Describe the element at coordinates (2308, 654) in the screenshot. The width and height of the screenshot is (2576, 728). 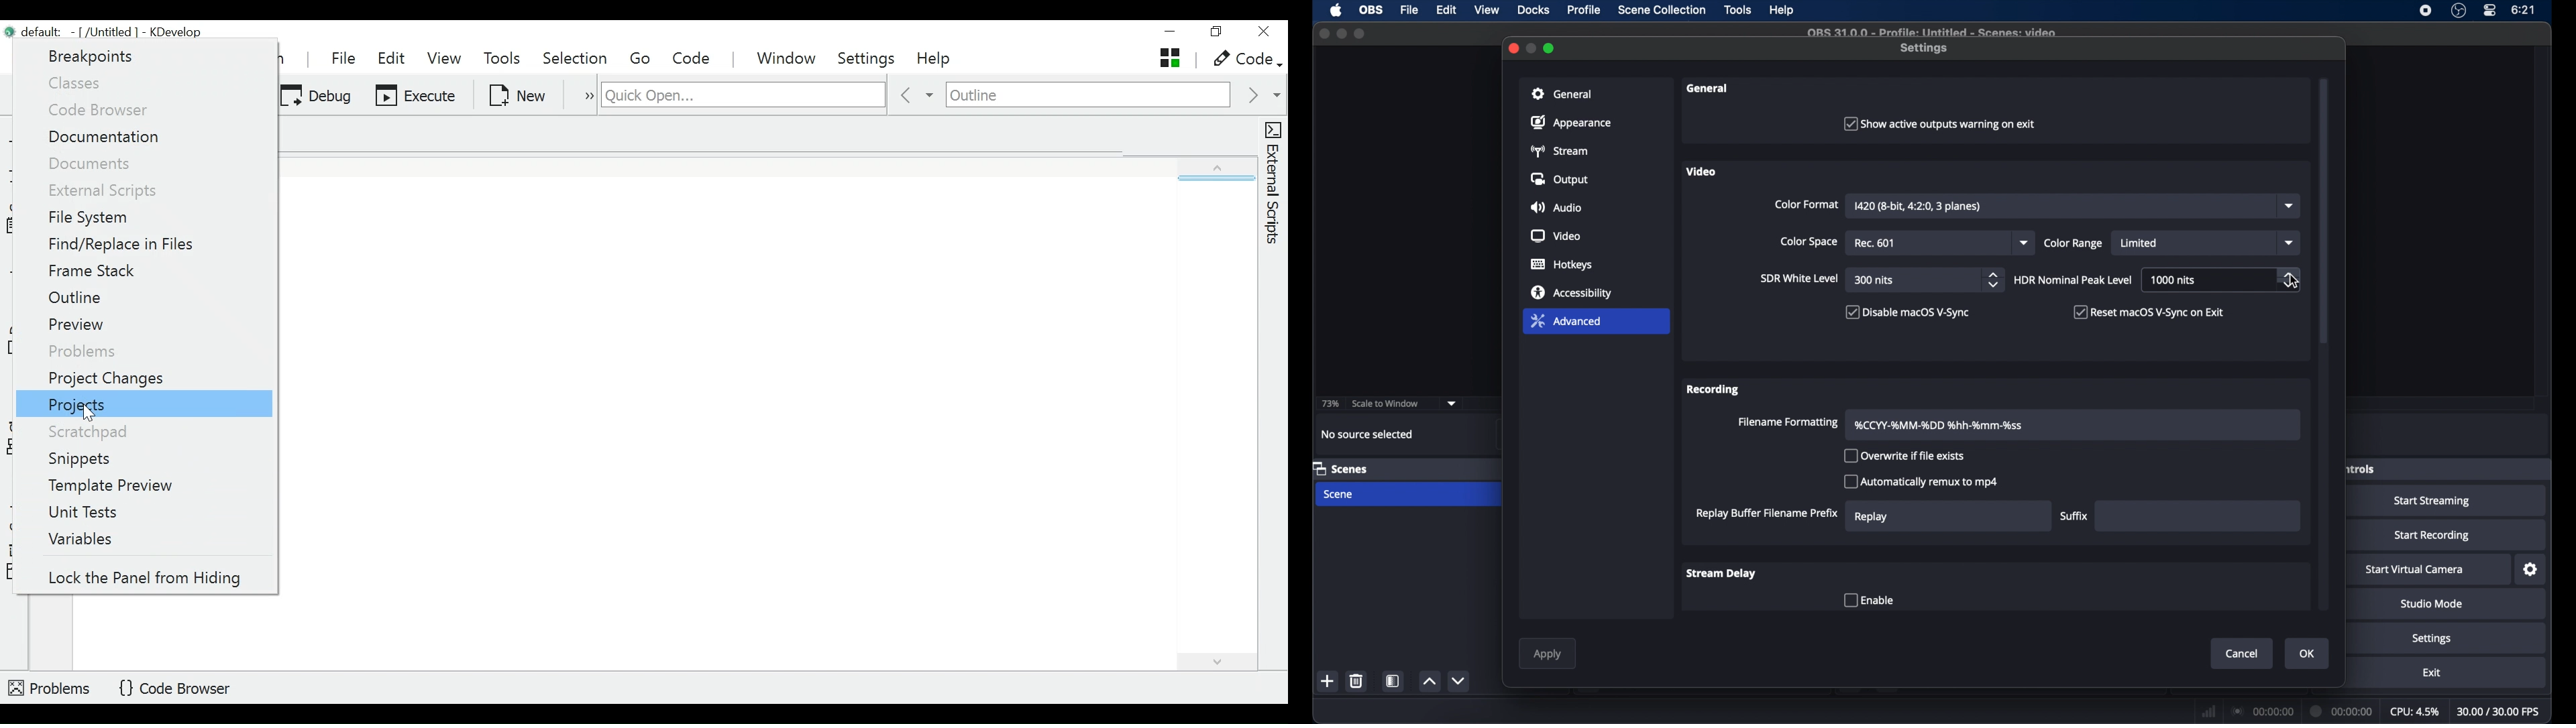
I see `ok` at that location.